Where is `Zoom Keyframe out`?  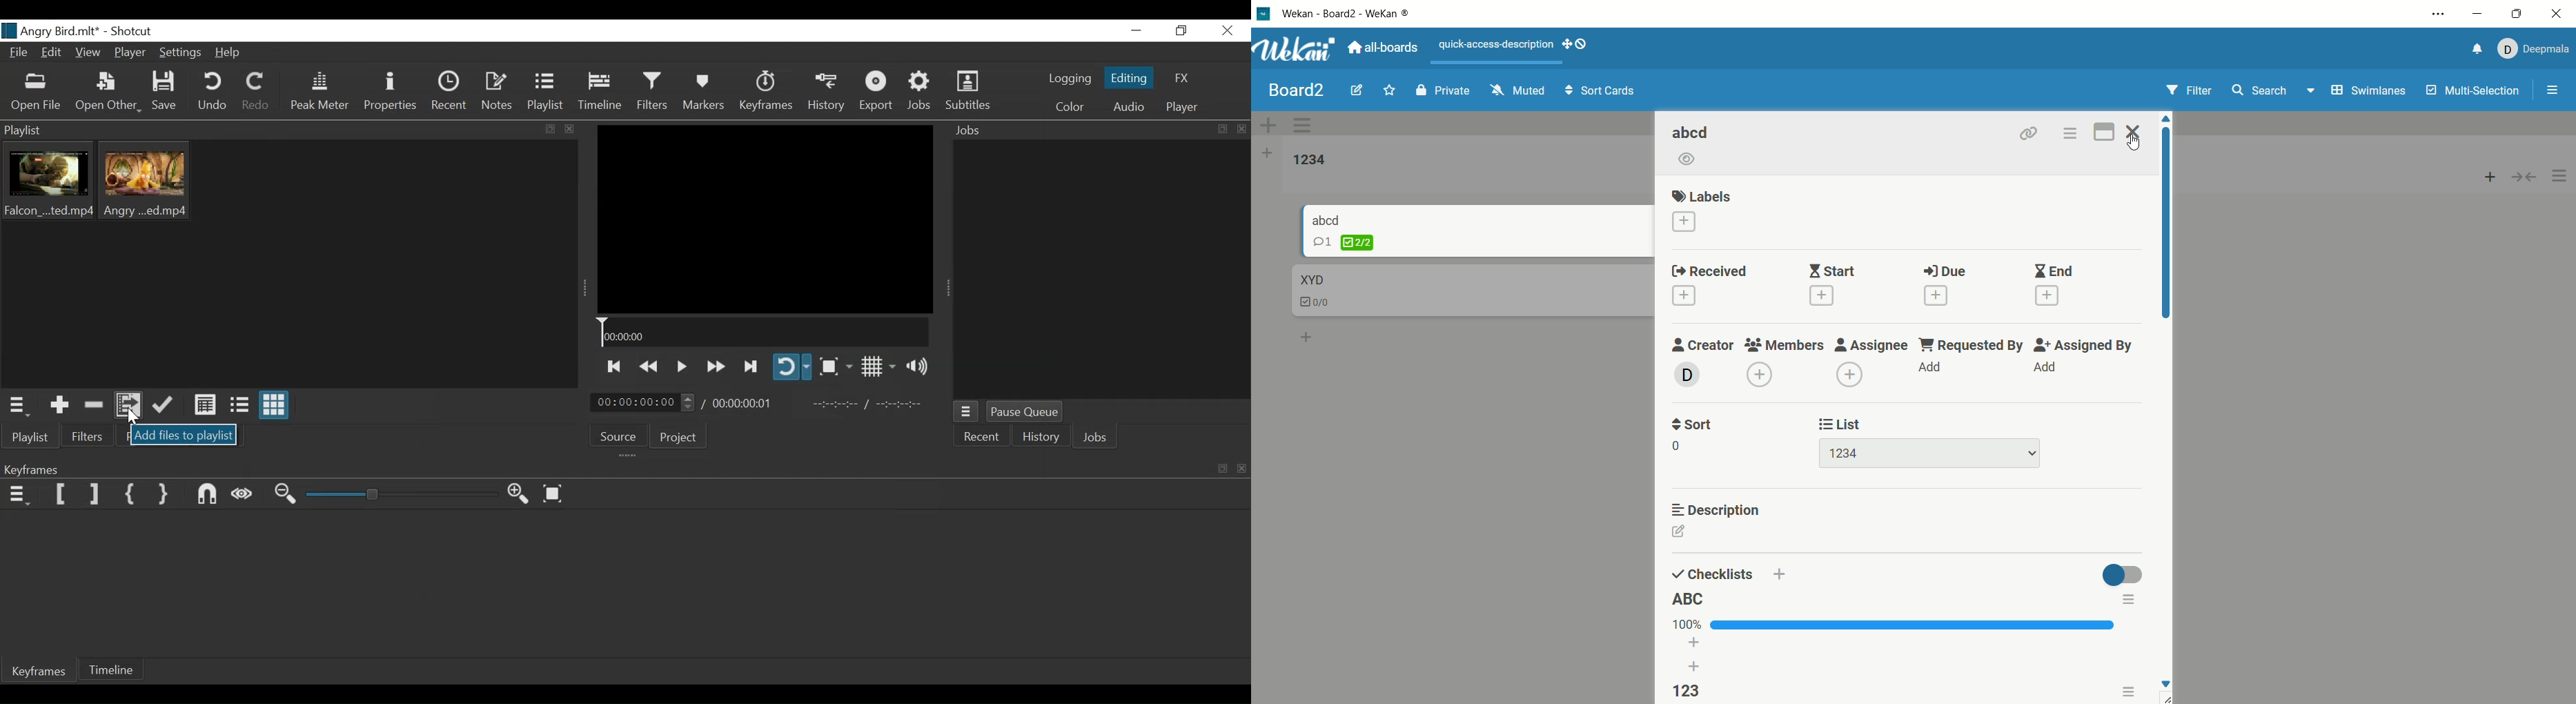 Zoom Keyframe out is located at coordinates (288, 496).